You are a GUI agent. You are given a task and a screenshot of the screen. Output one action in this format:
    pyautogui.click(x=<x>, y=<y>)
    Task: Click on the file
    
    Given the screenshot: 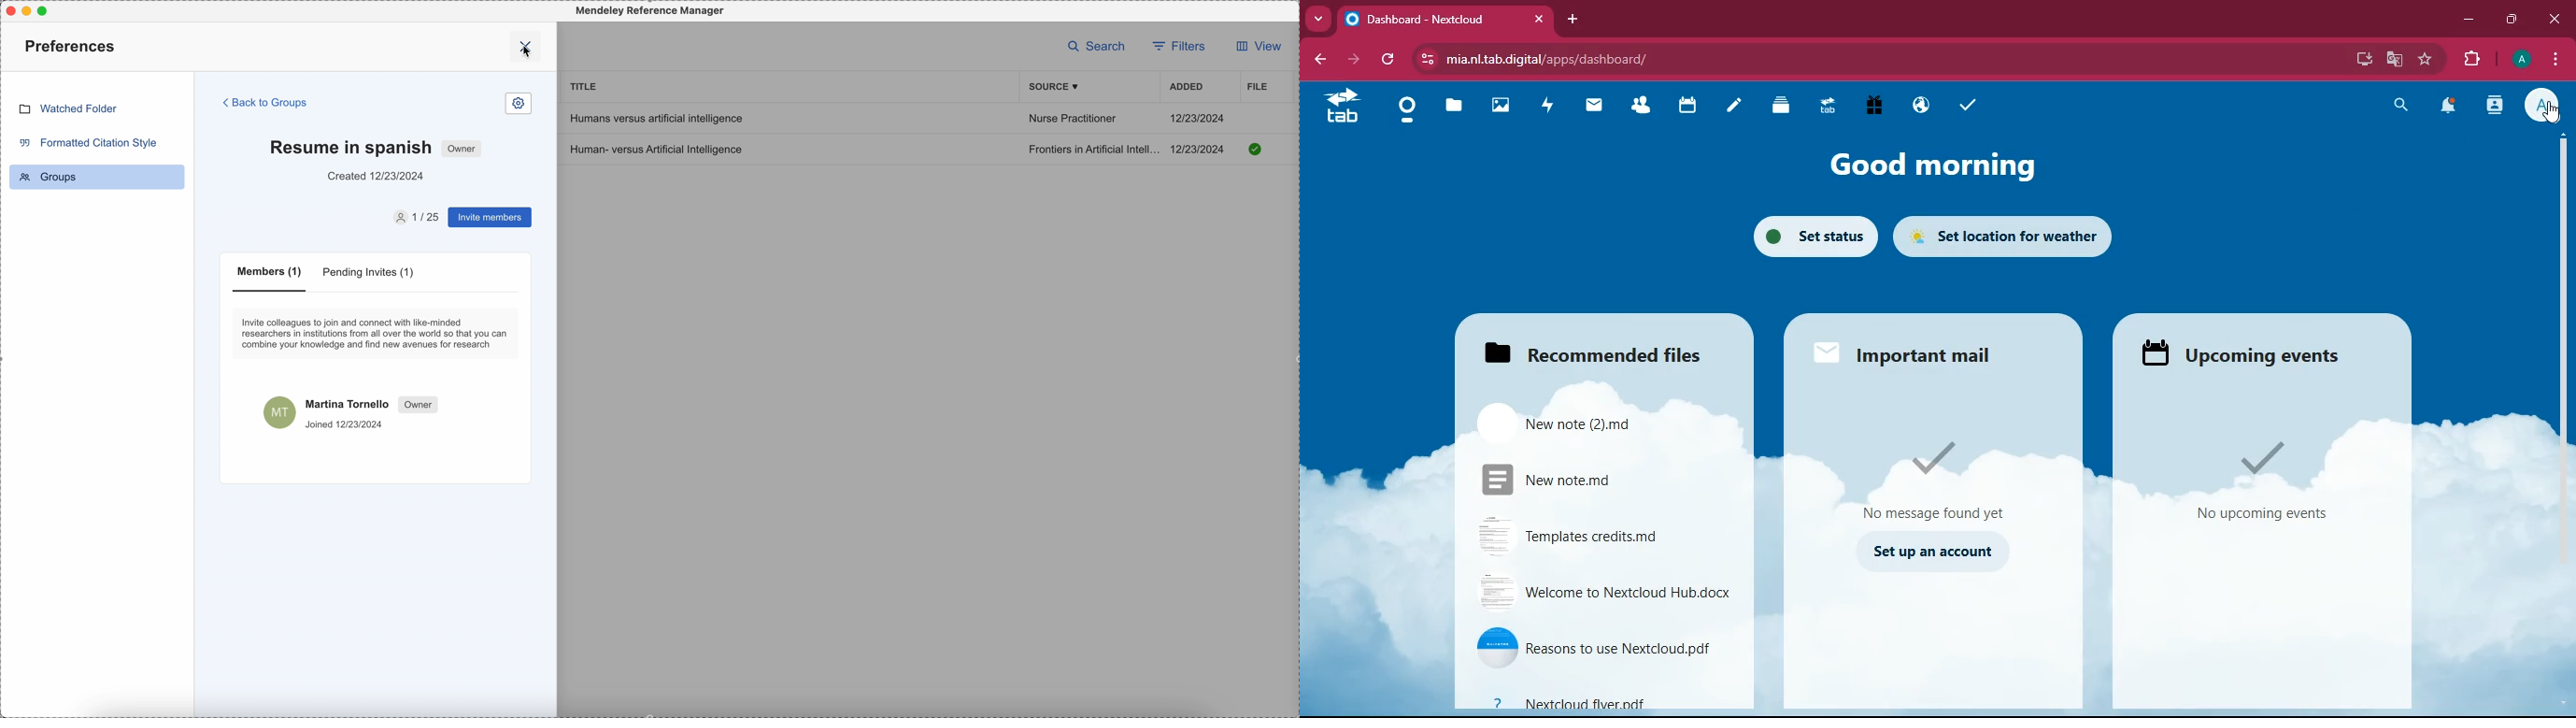 What is the action you would take?
    pyautogui.click(x=1257, y=86)
    